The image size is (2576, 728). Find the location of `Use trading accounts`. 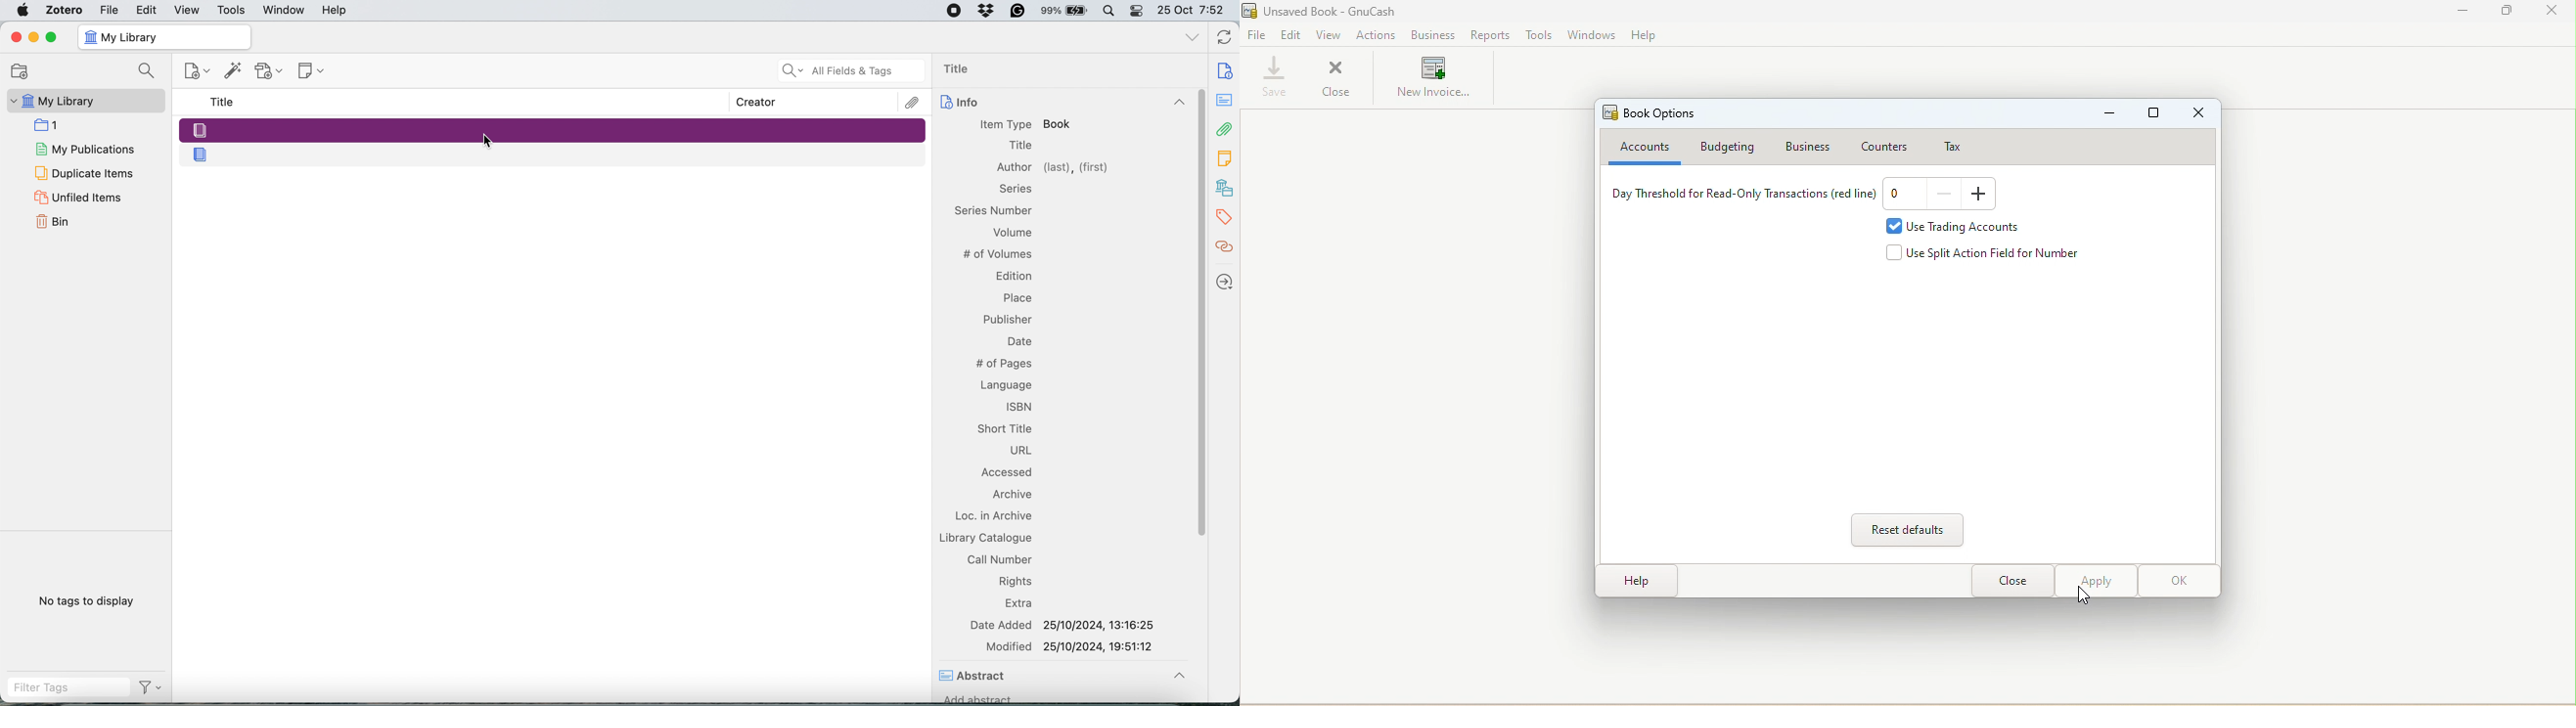

Use trading accounts is located at coordinates (1961, 227).